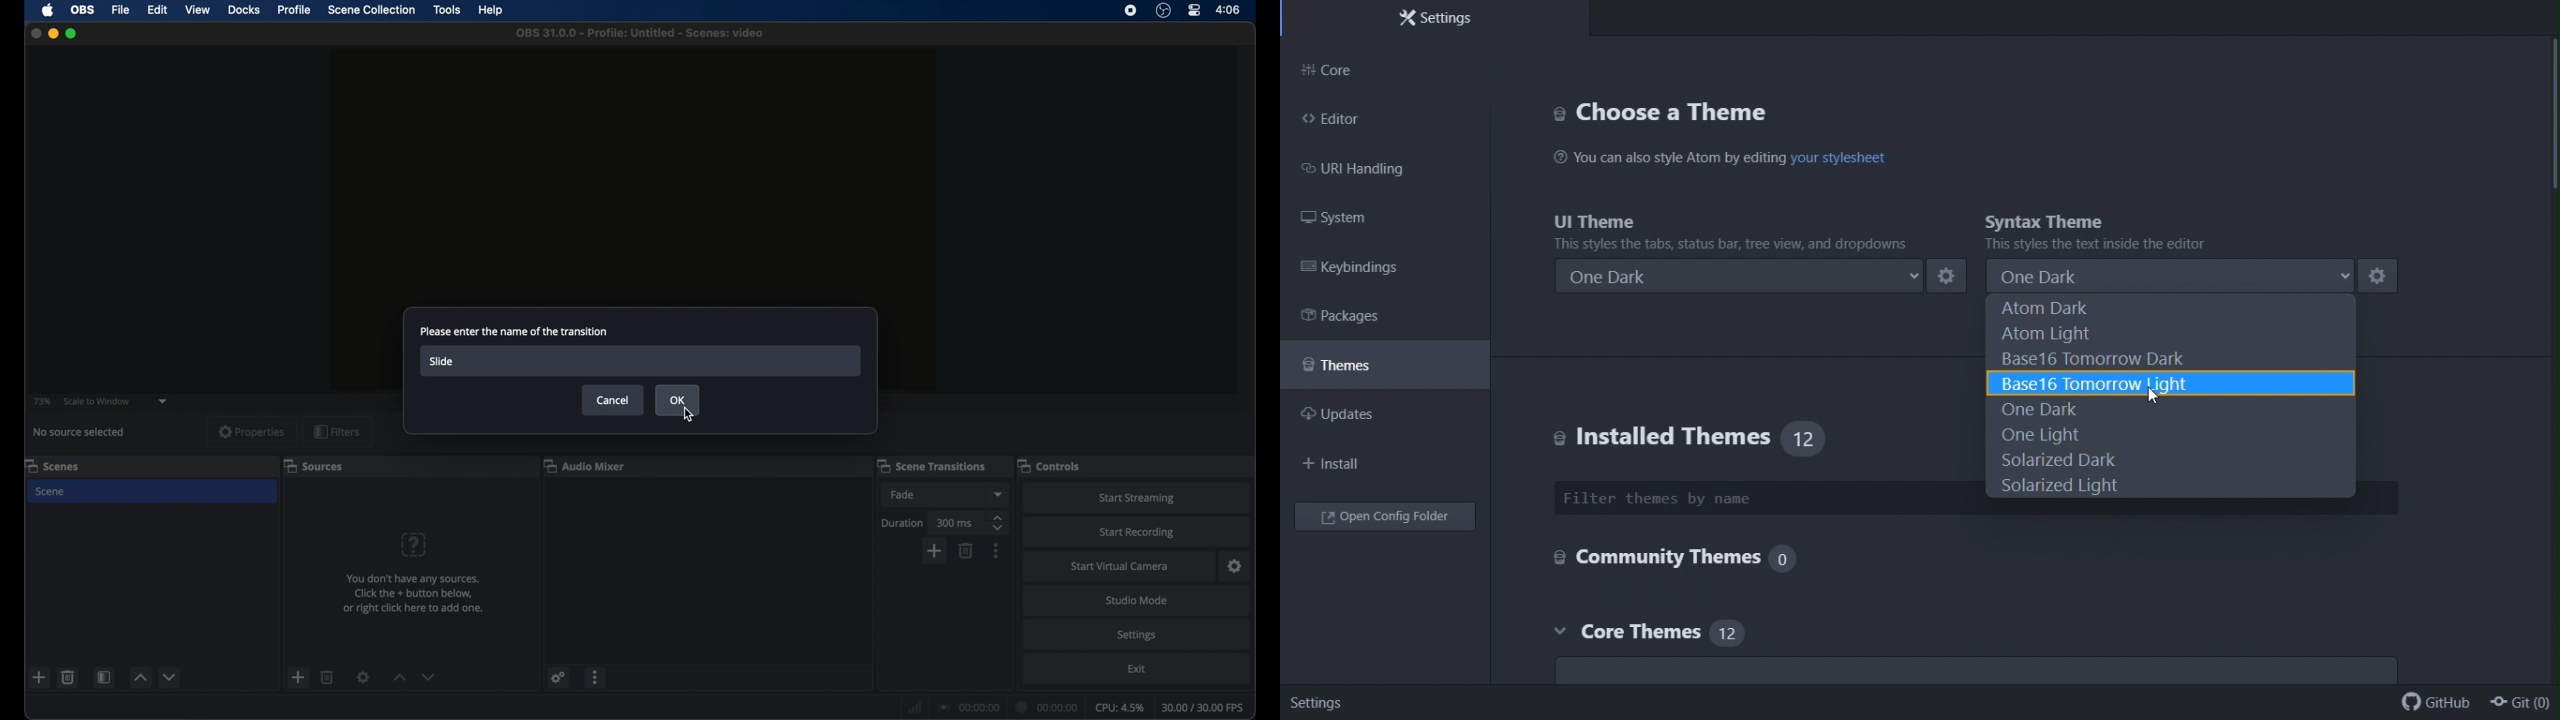 Image resolution: width=2576 pixels, height=728 pixels. I want to click on apple icon, so click(49, 10).